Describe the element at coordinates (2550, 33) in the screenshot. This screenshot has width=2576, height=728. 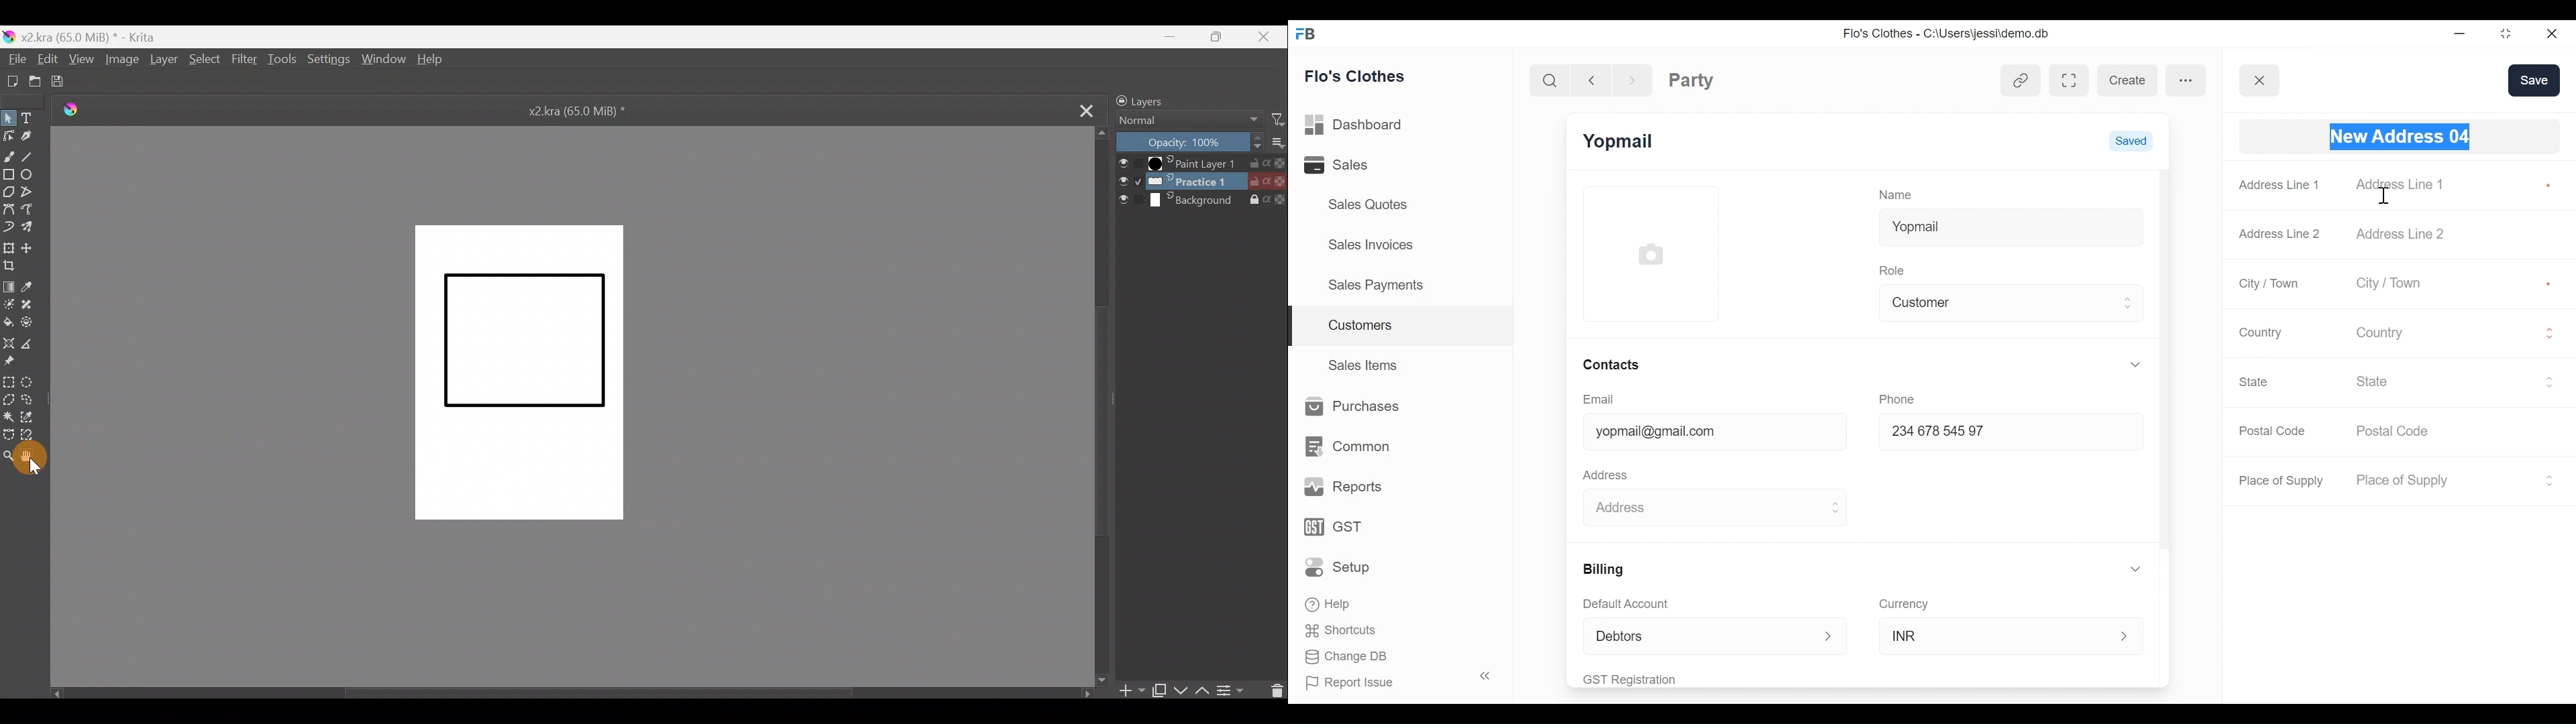
I see `Close` at that location.